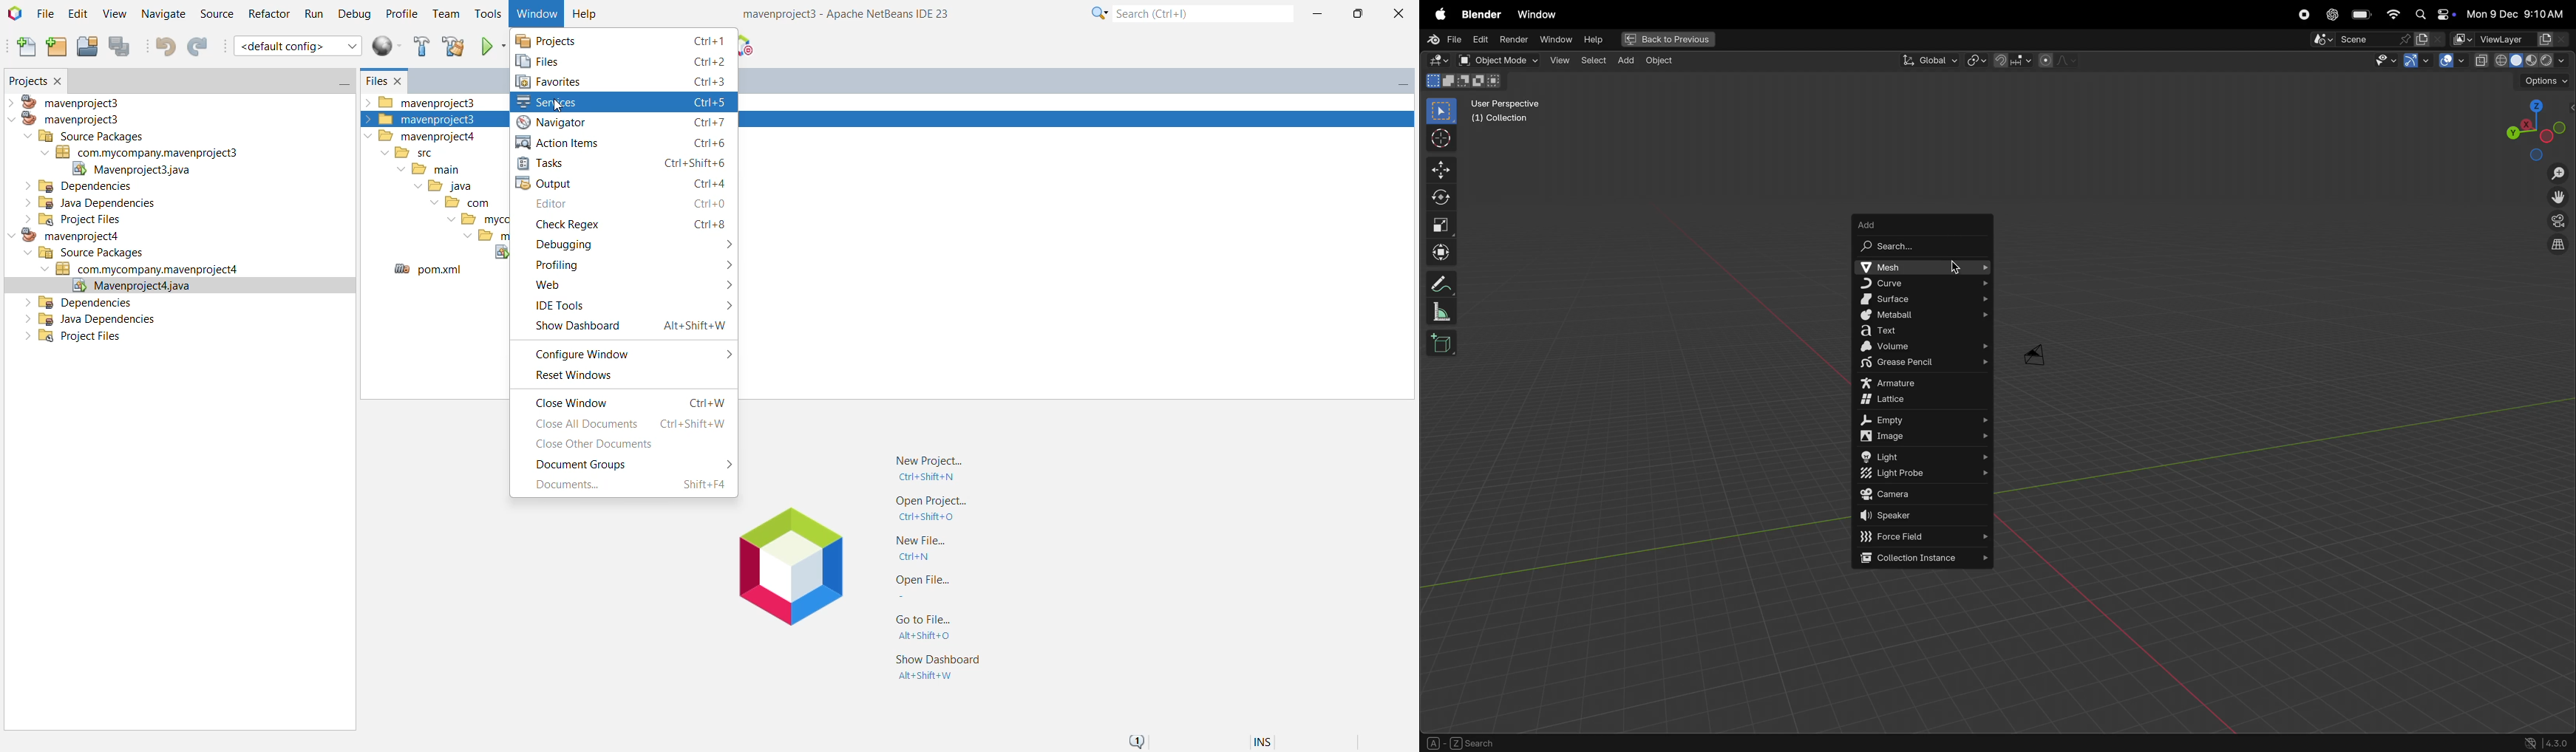 This screenshot has height=756, width=2576. Describe the element at coordinates (122, 48) in the screenshot. I see `Save All` at that location.